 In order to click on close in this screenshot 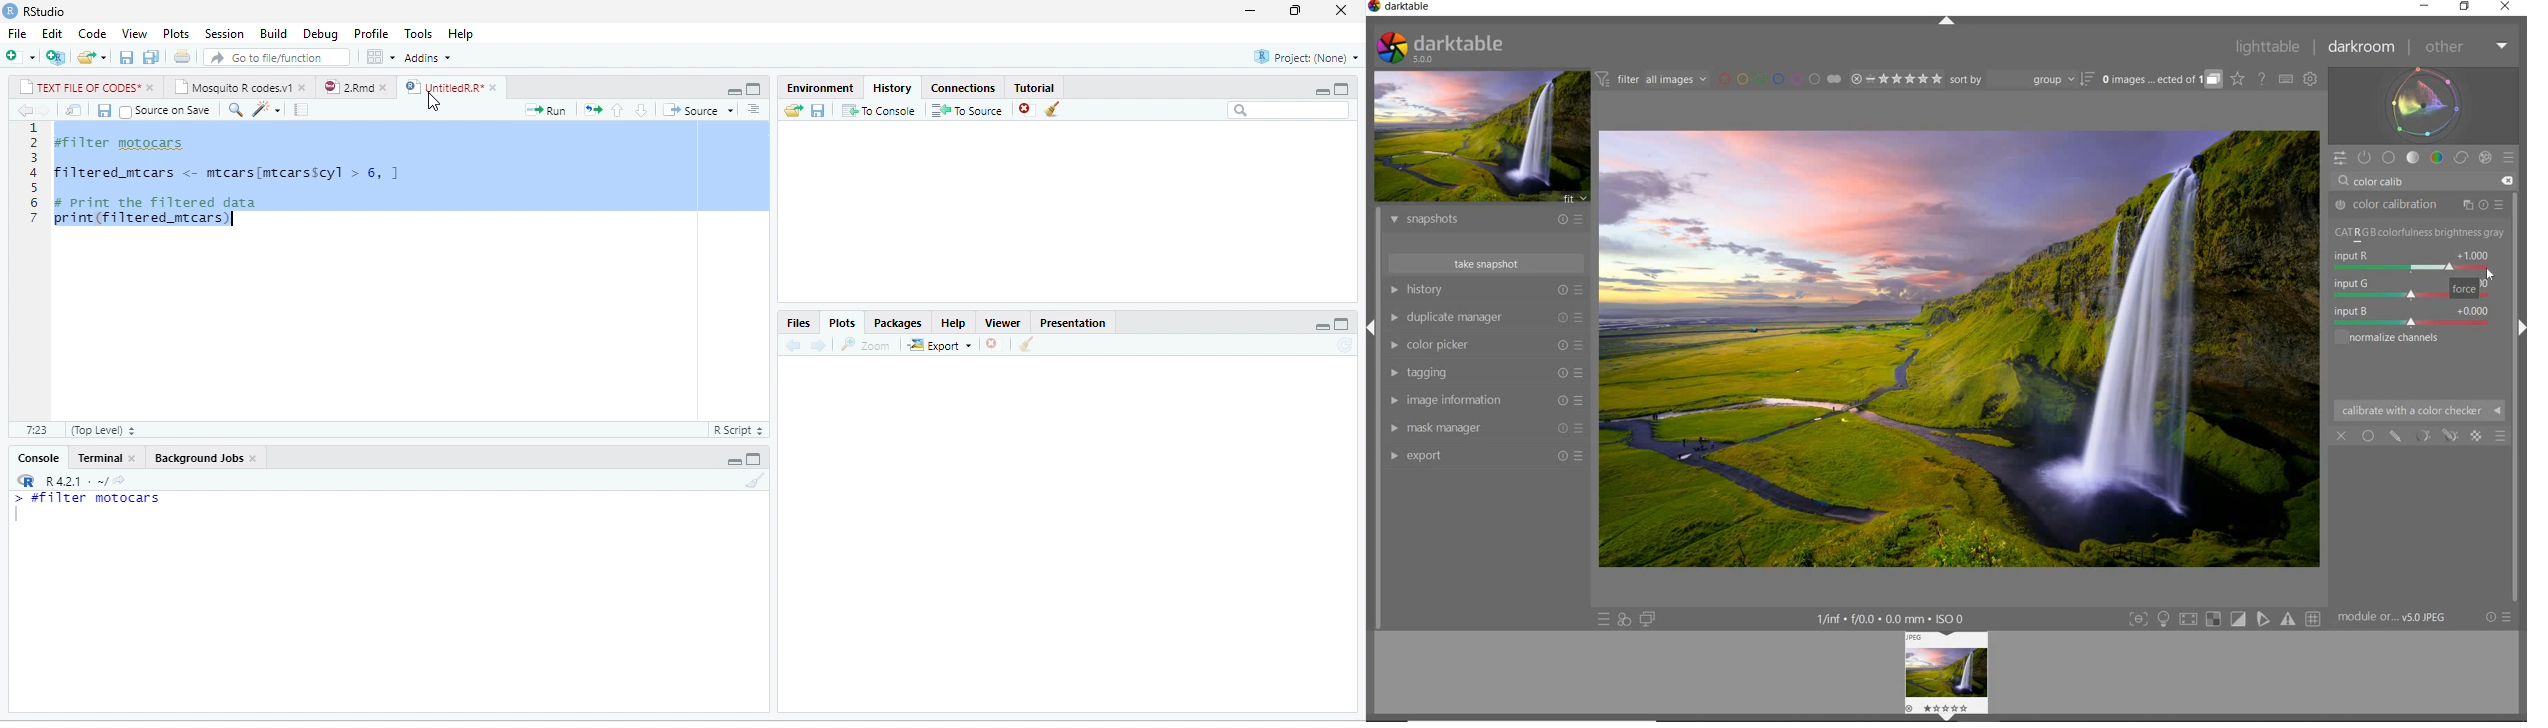, I will do `click(385, 88)`.